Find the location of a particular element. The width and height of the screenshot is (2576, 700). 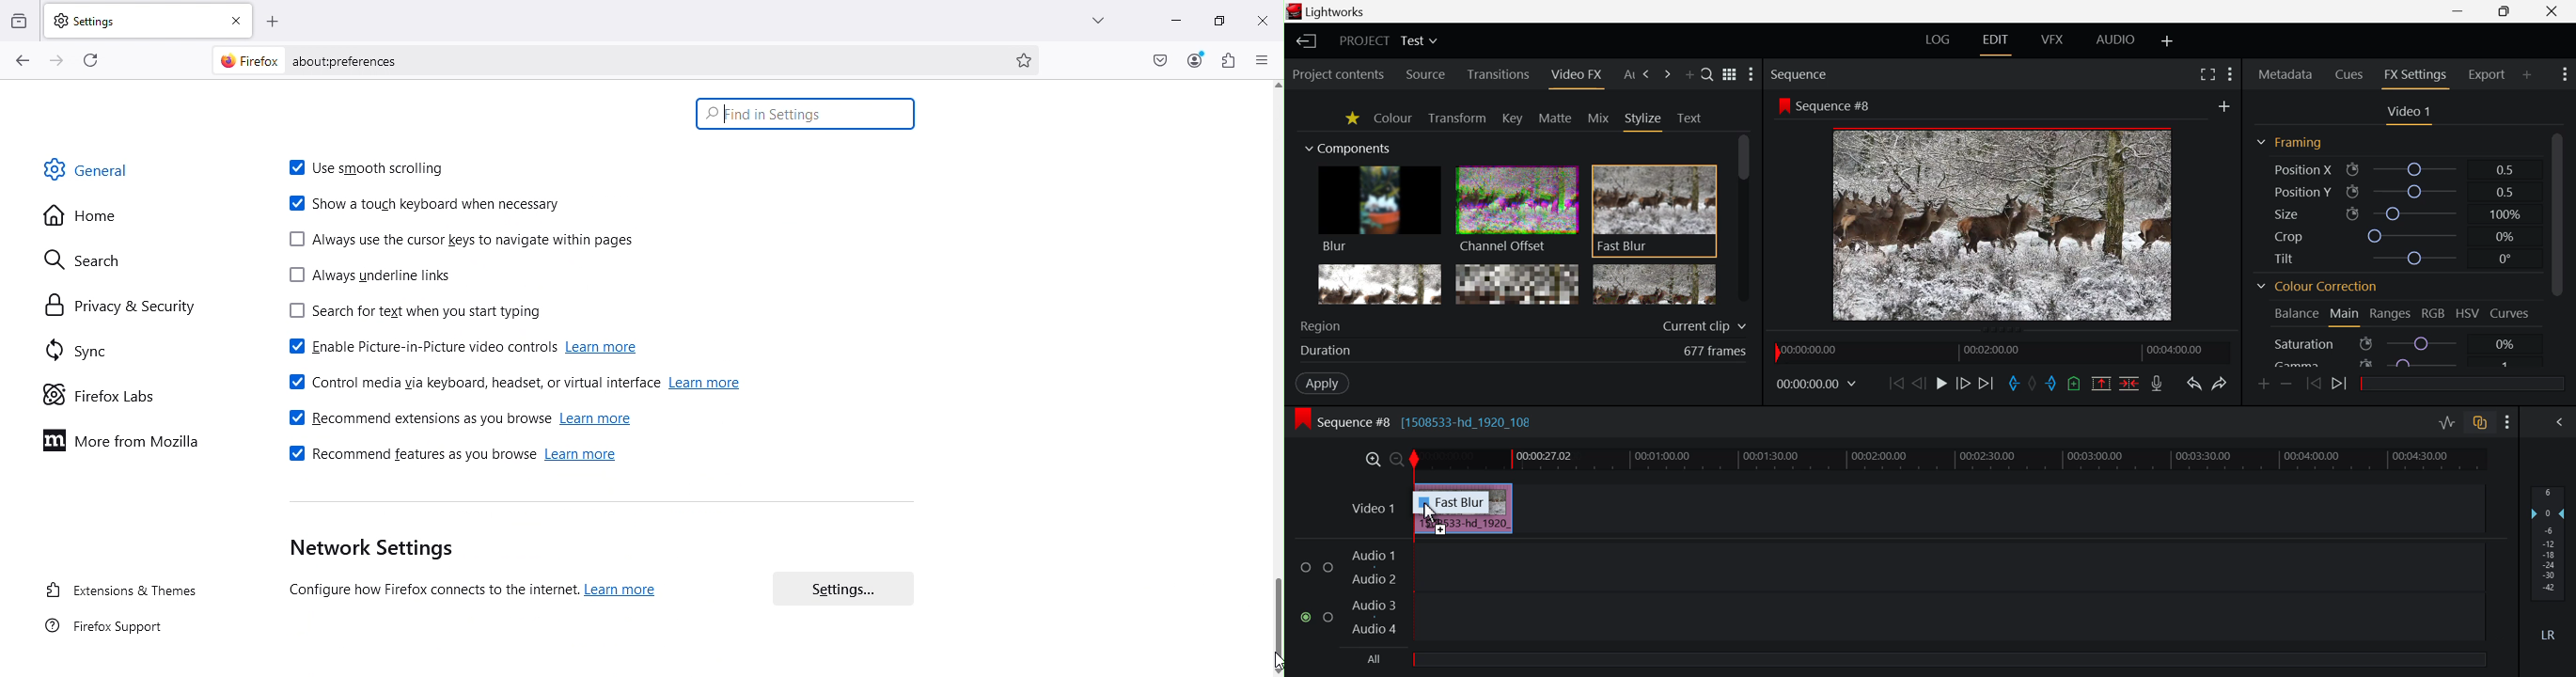

Framing Section is located at coordinates (2291, 141).